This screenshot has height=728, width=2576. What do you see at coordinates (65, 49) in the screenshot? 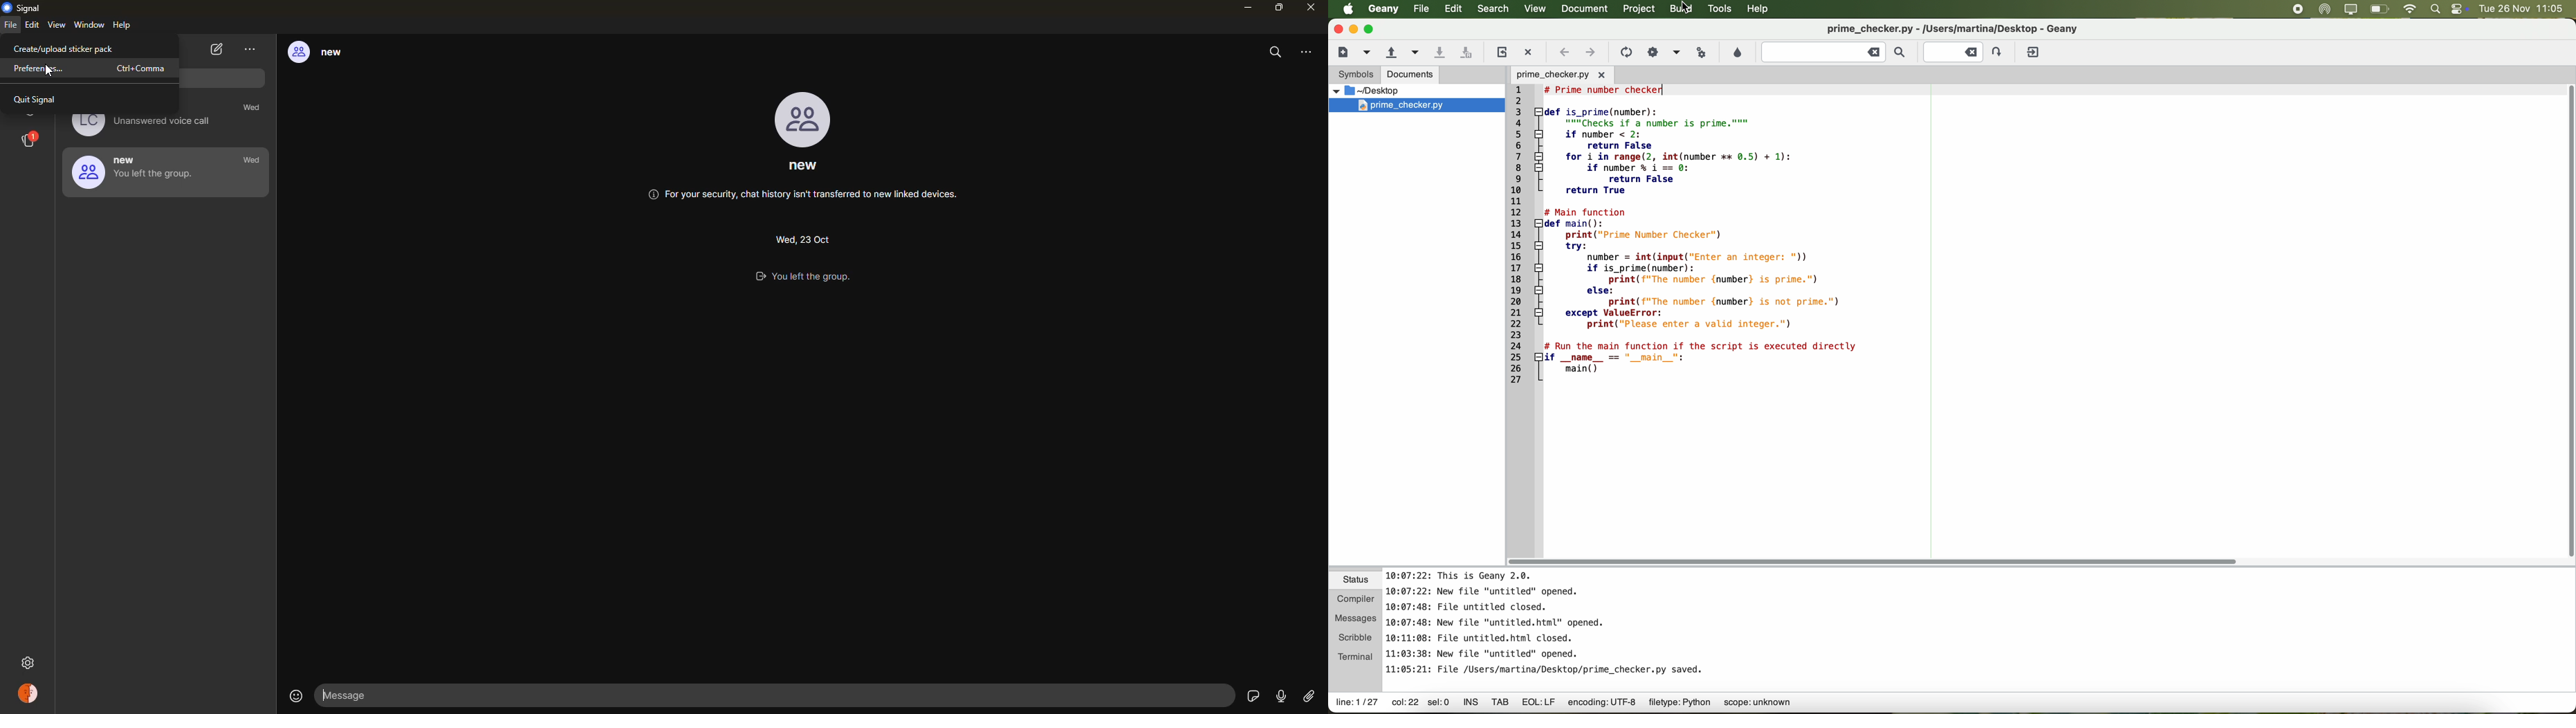
I see `create/upload sticker pack` at bounding box center [65, 49].